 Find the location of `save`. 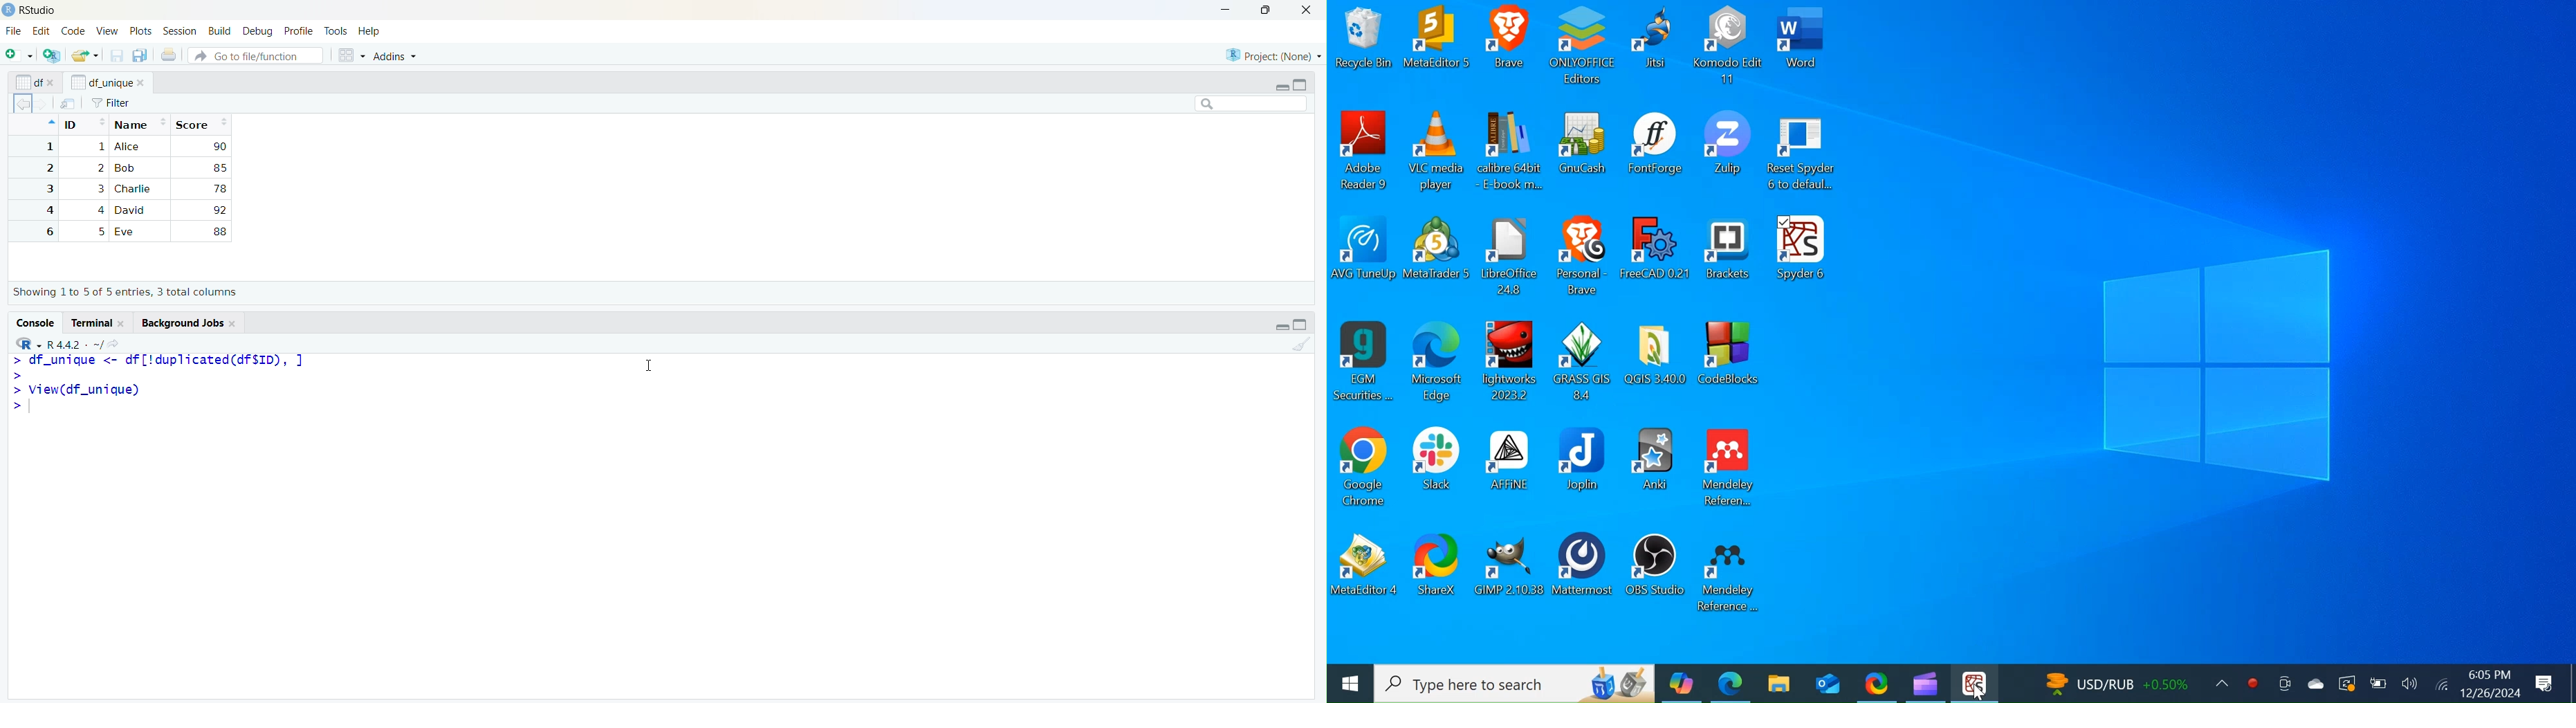

save is located at coordinates (116, 56).